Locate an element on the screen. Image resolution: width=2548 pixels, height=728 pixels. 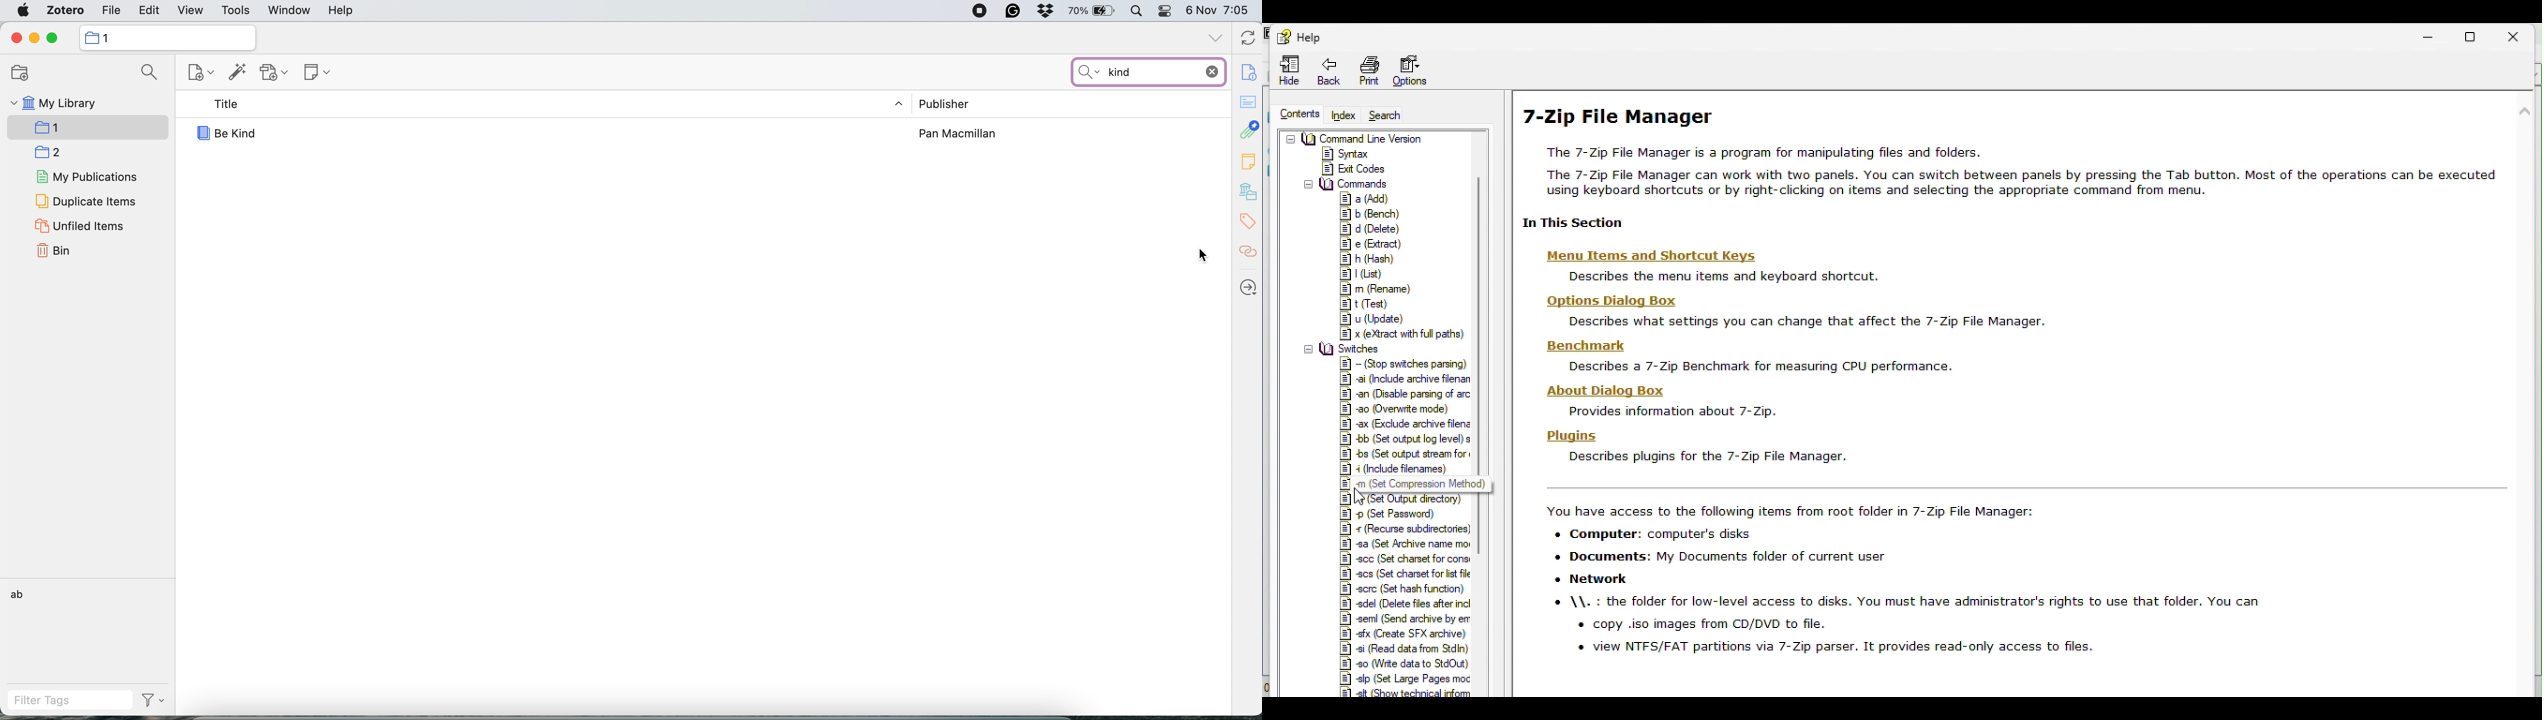
unfiled items is located at coordinates (81, 225).